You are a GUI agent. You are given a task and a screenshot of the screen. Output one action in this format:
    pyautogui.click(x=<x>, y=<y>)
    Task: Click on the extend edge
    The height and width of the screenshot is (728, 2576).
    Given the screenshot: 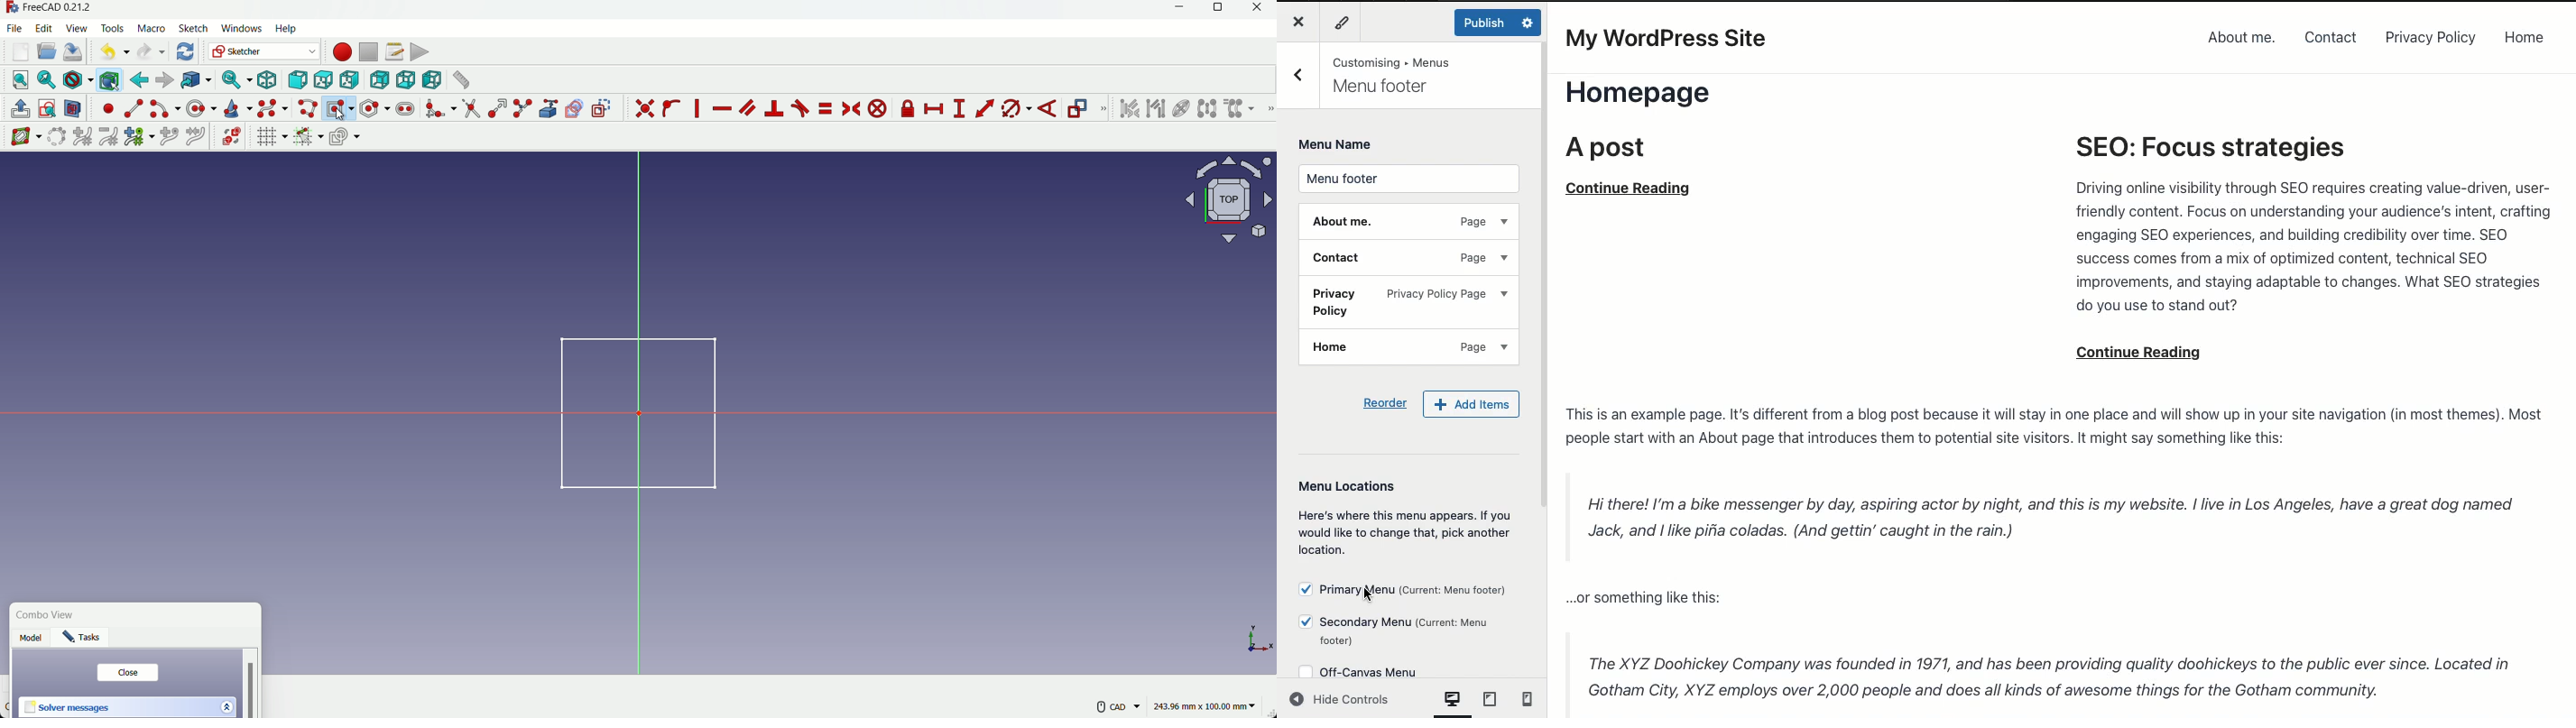 What is the action you would take?
    pyautogui.click(x=497, y=109)
    